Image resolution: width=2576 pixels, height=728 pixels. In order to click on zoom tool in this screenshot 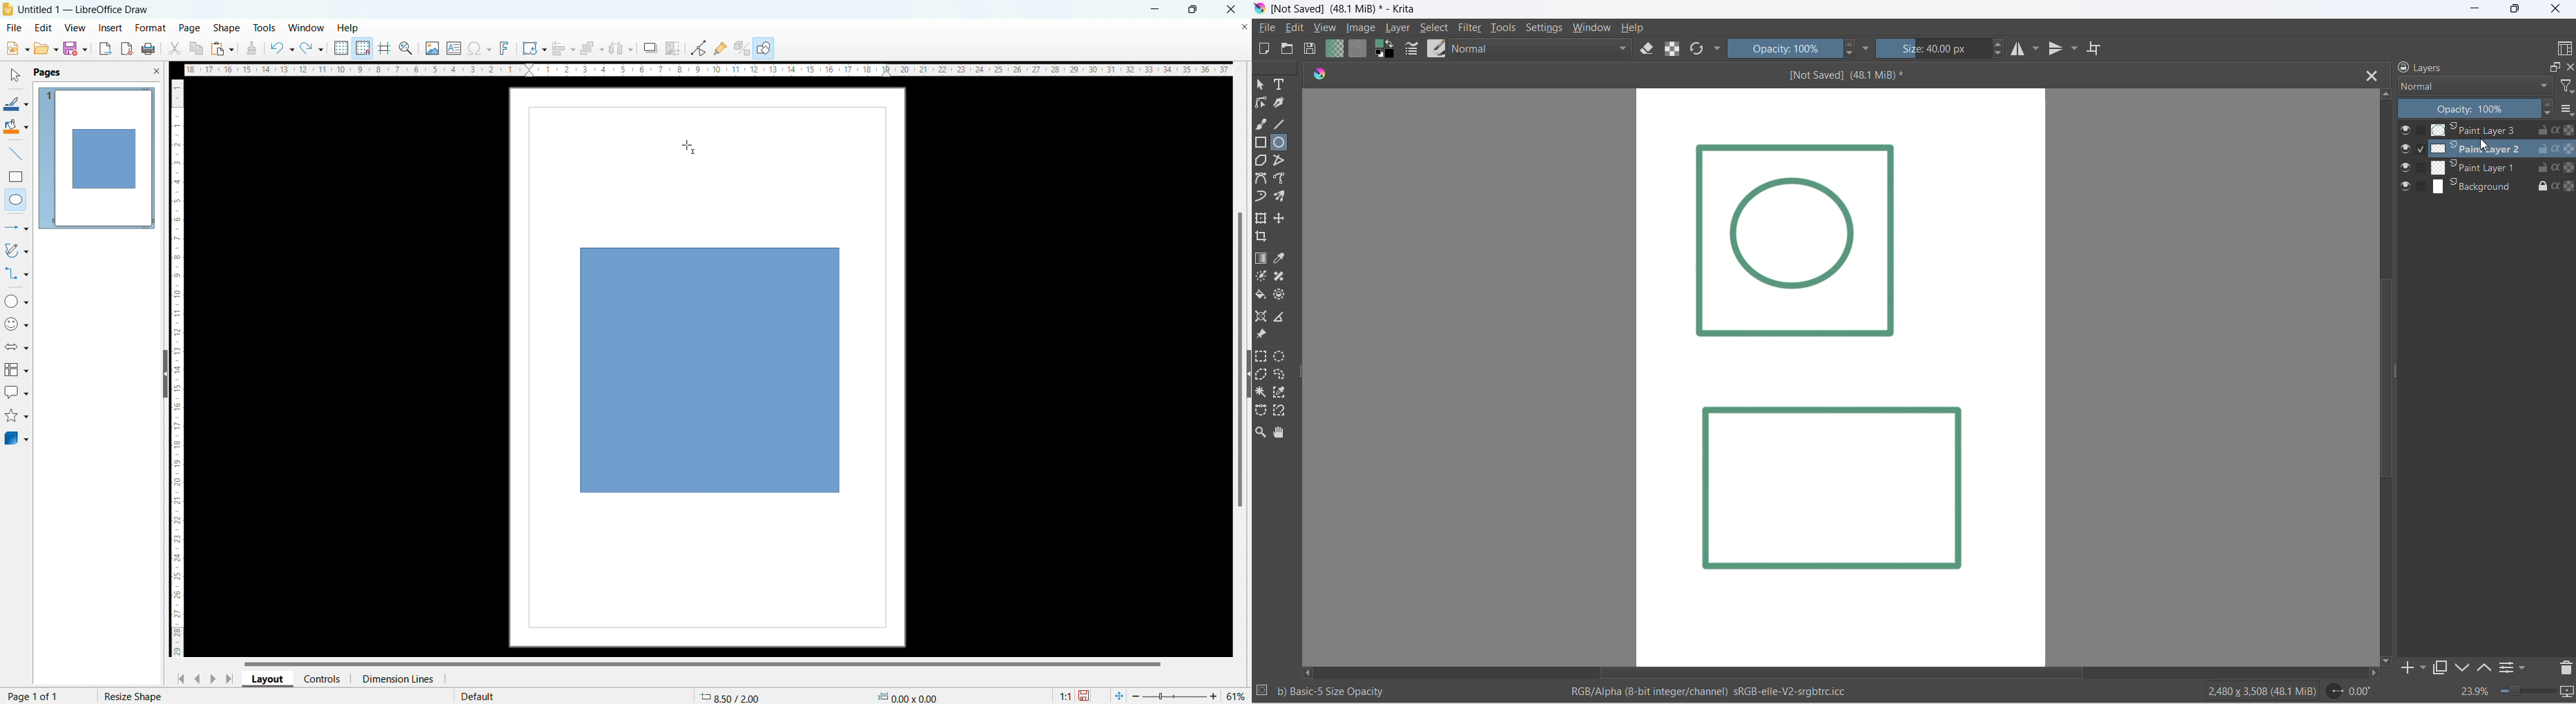, I will do `click(1261, 432)`.